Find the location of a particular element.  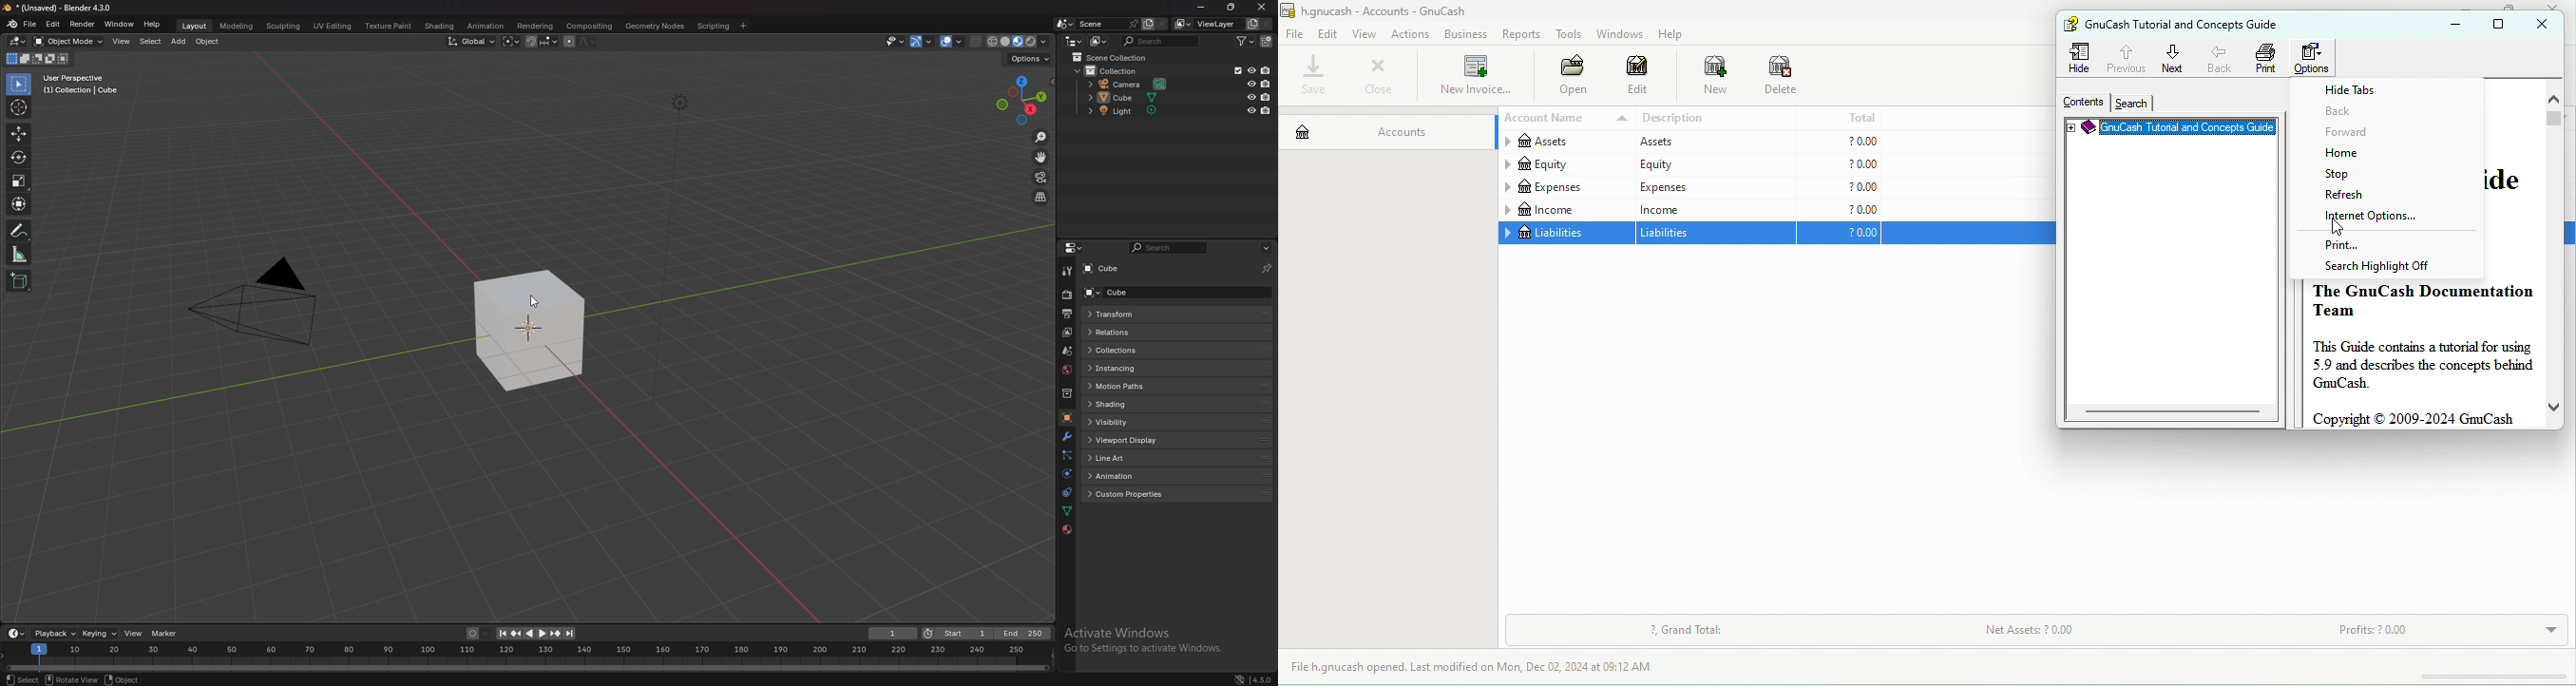

disable in renders is located at coordinates (1268, 97).